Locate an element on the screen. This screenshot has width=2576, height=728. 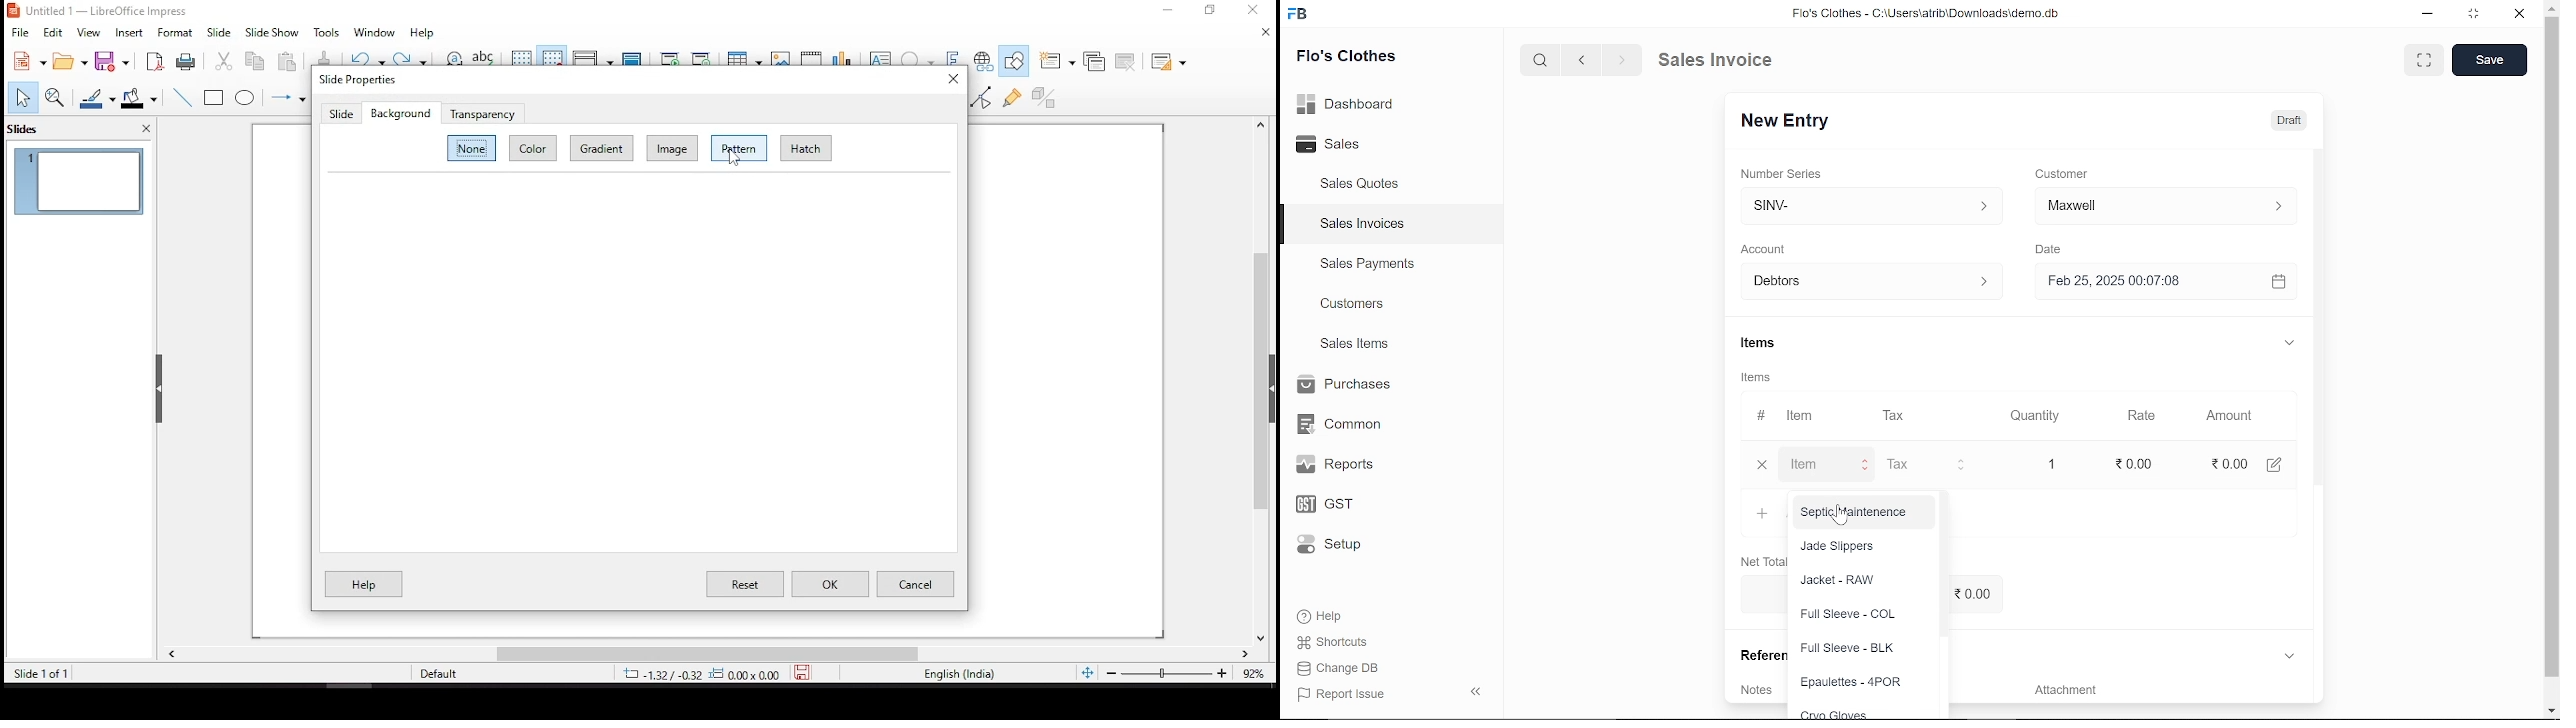
Common is located at coordinates (1342, 424).